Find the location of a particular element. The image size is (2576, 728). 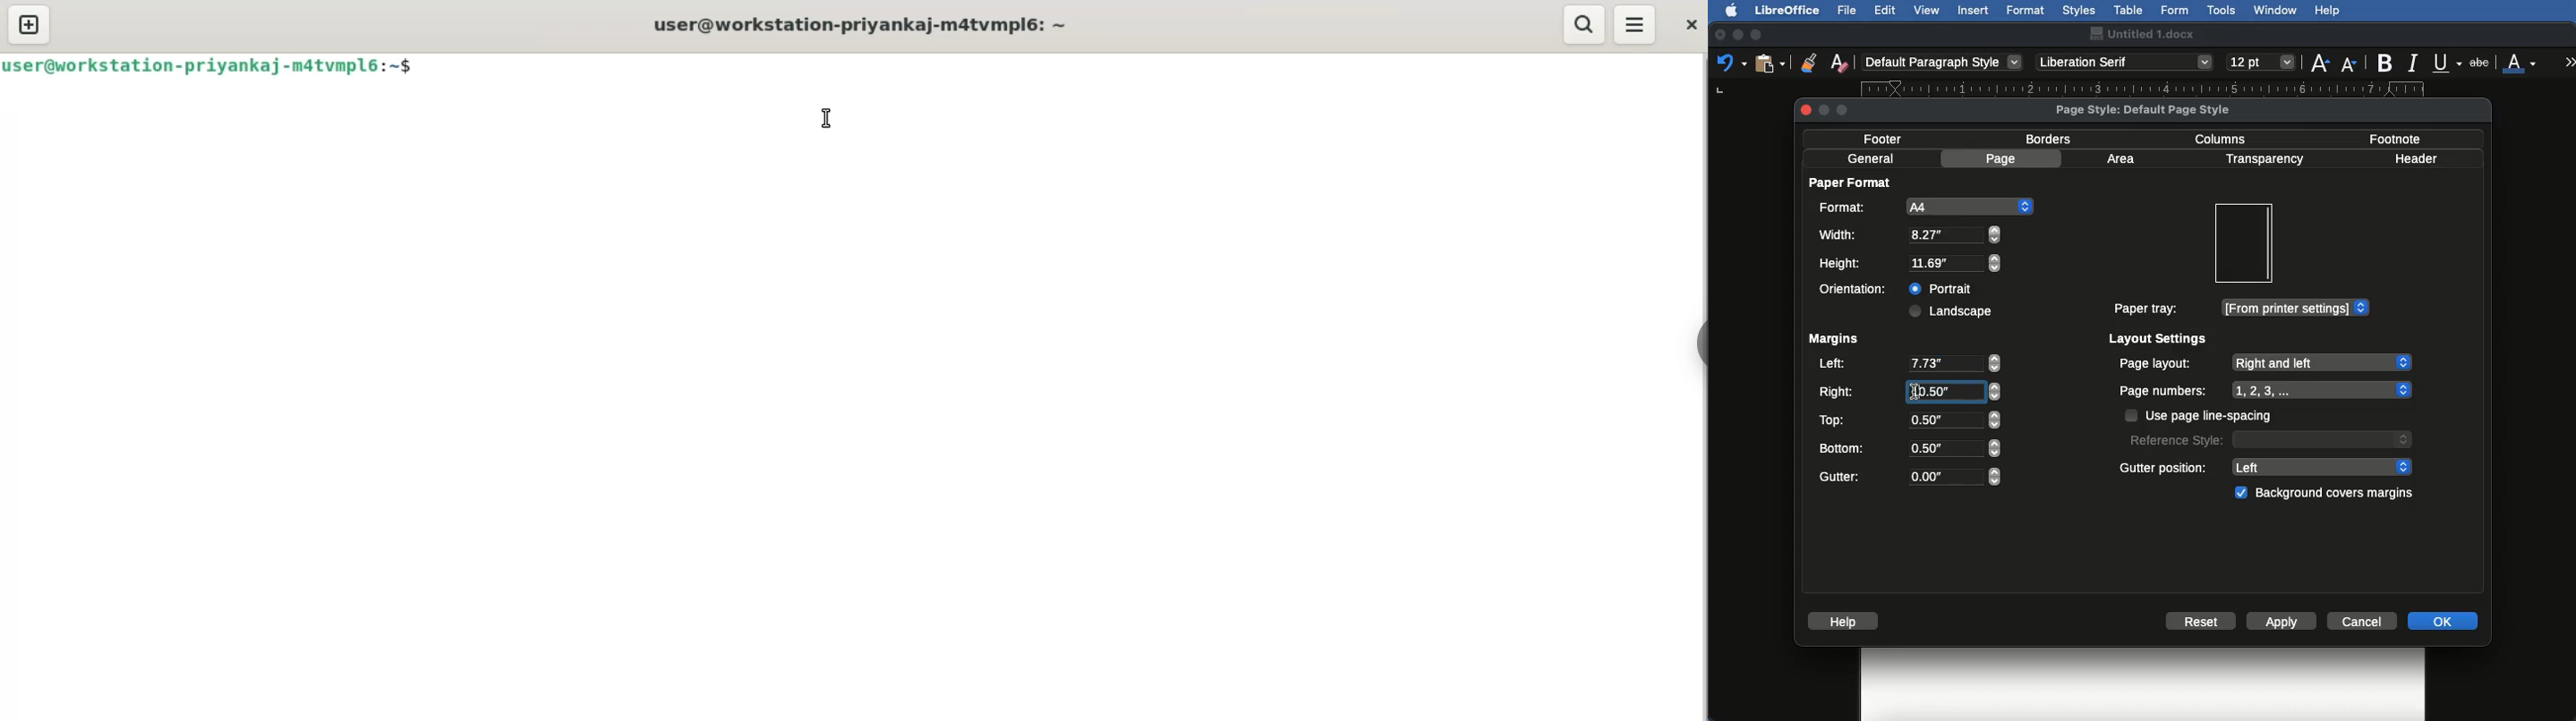

Footnote is located at coordinates (2394, 138).